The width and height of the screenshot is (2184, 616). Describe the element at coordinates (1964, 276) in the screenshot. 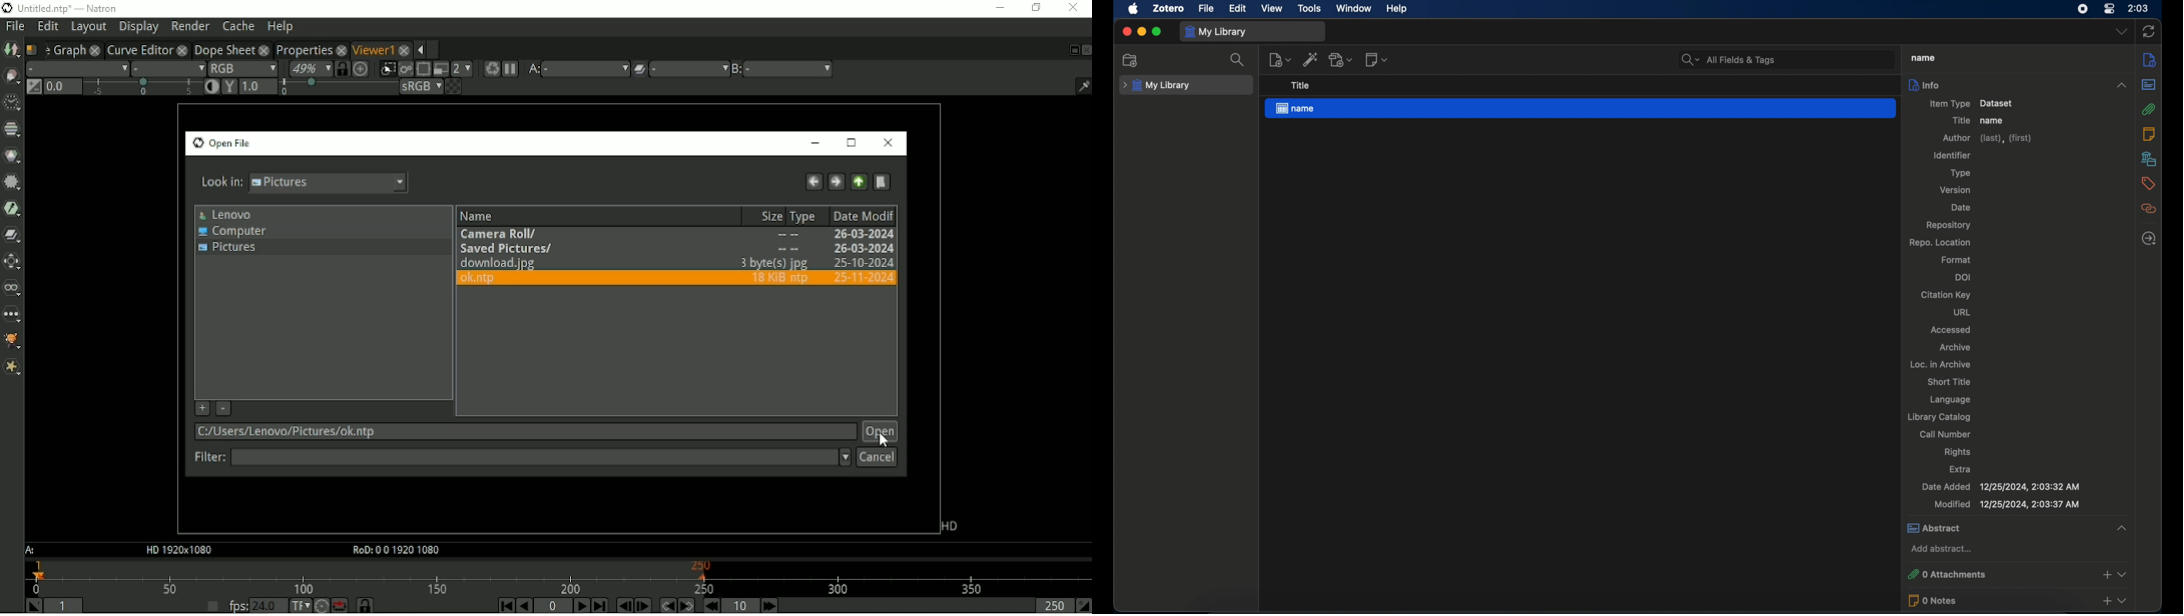

I see `doi` at that location.